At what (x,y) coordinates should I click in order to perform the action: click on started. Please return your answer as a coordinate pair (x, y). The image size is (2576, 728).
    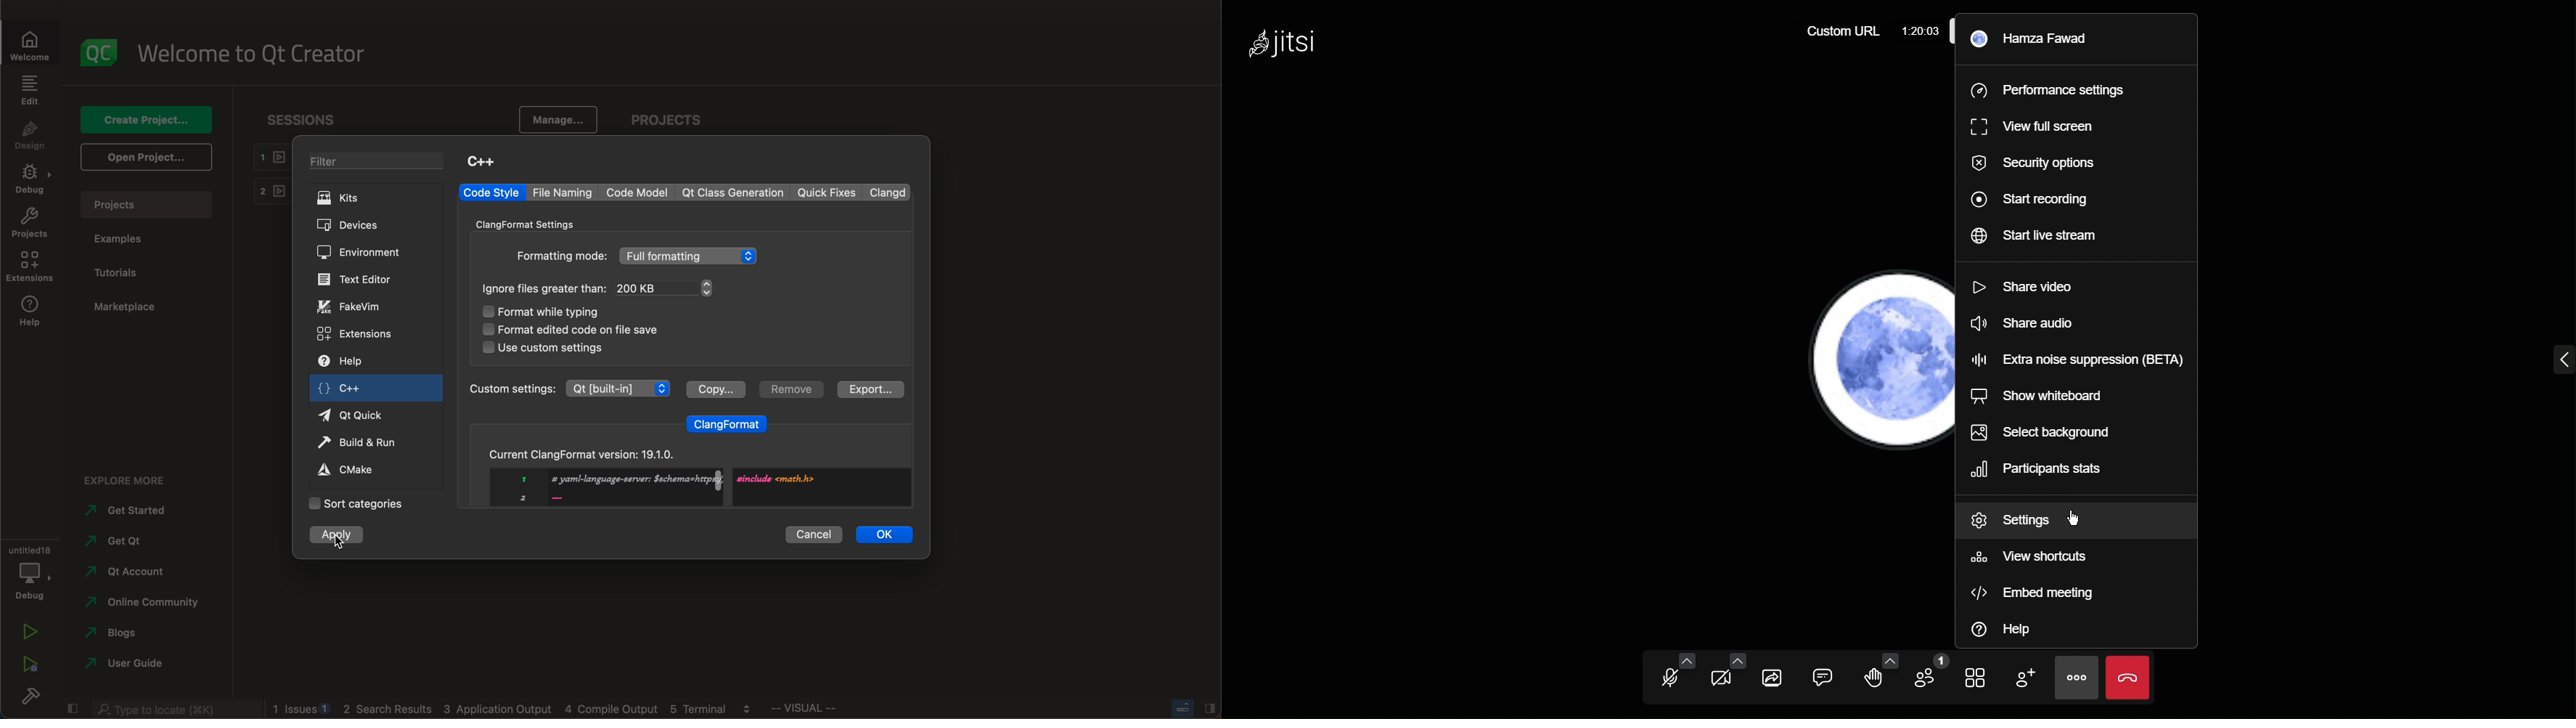
    Looking at the image, I should click on (134, 511).